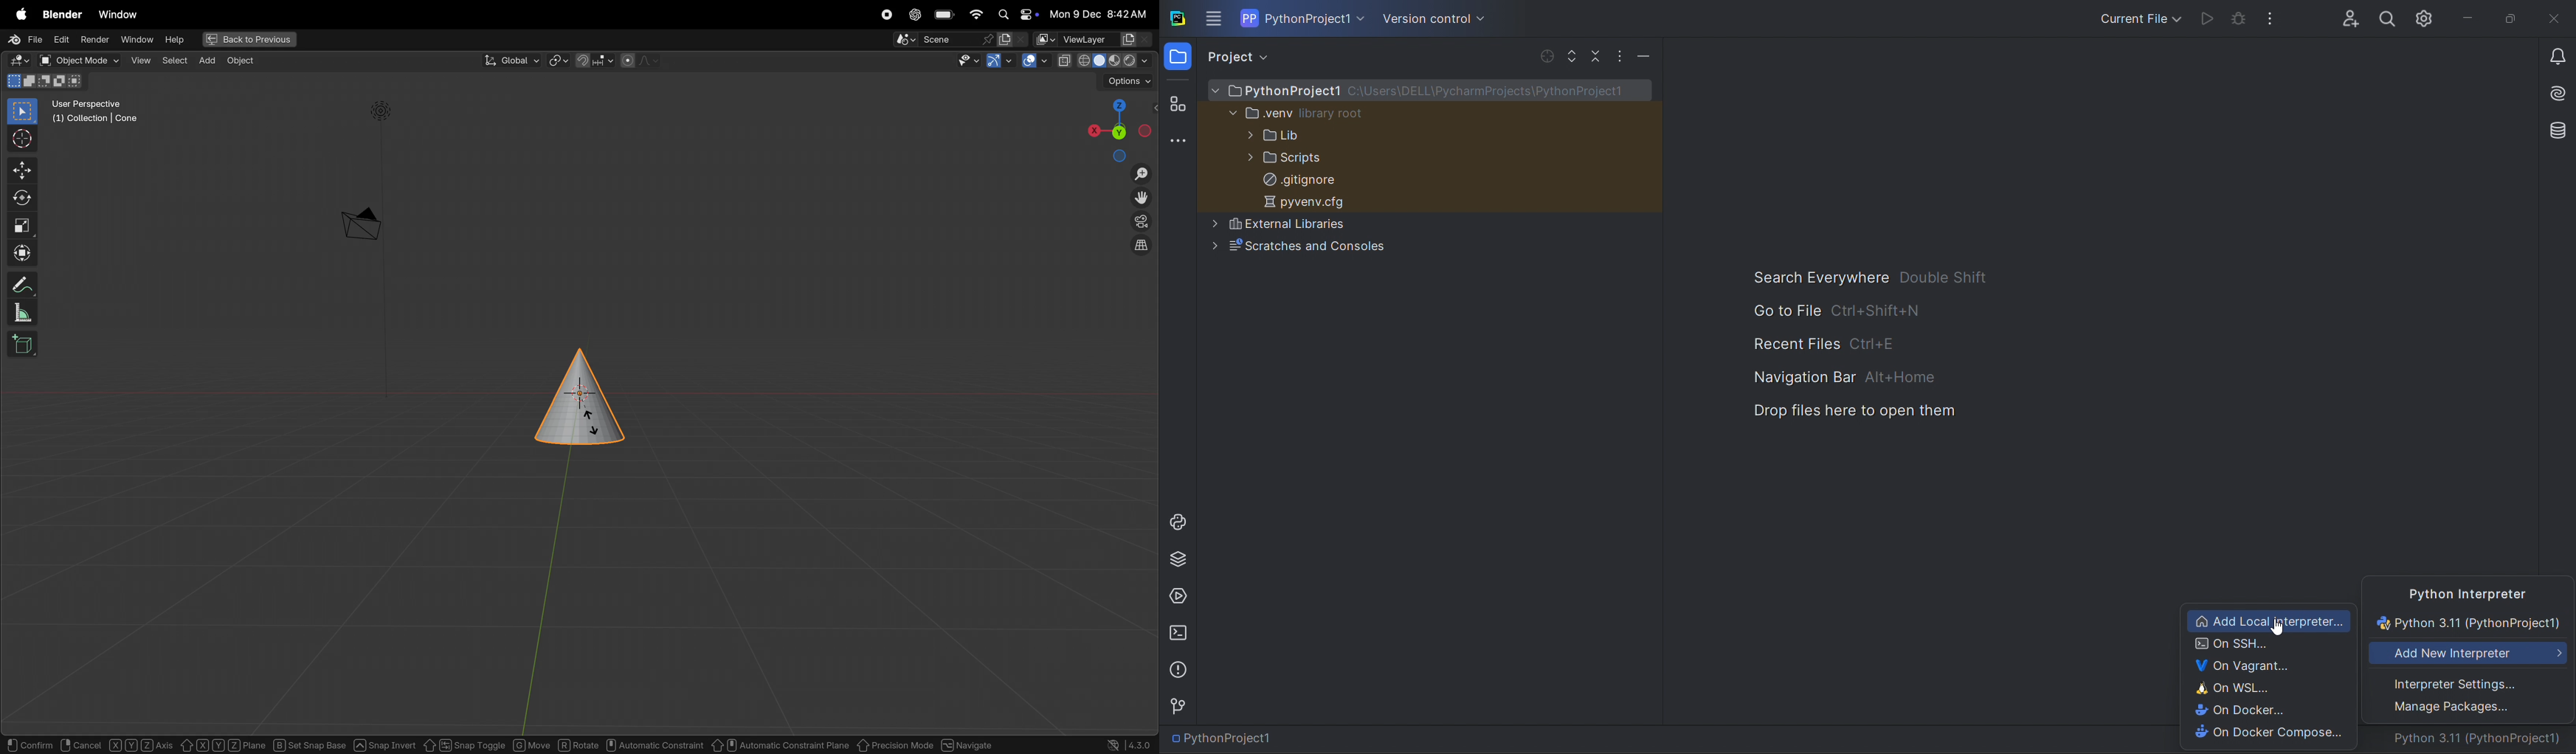 Image resolution: width=2576 pixels, height=756 pixels. Describe the element at coordinates (222, 744) in the screenshot. I see `X Y Z Plane` at that location.